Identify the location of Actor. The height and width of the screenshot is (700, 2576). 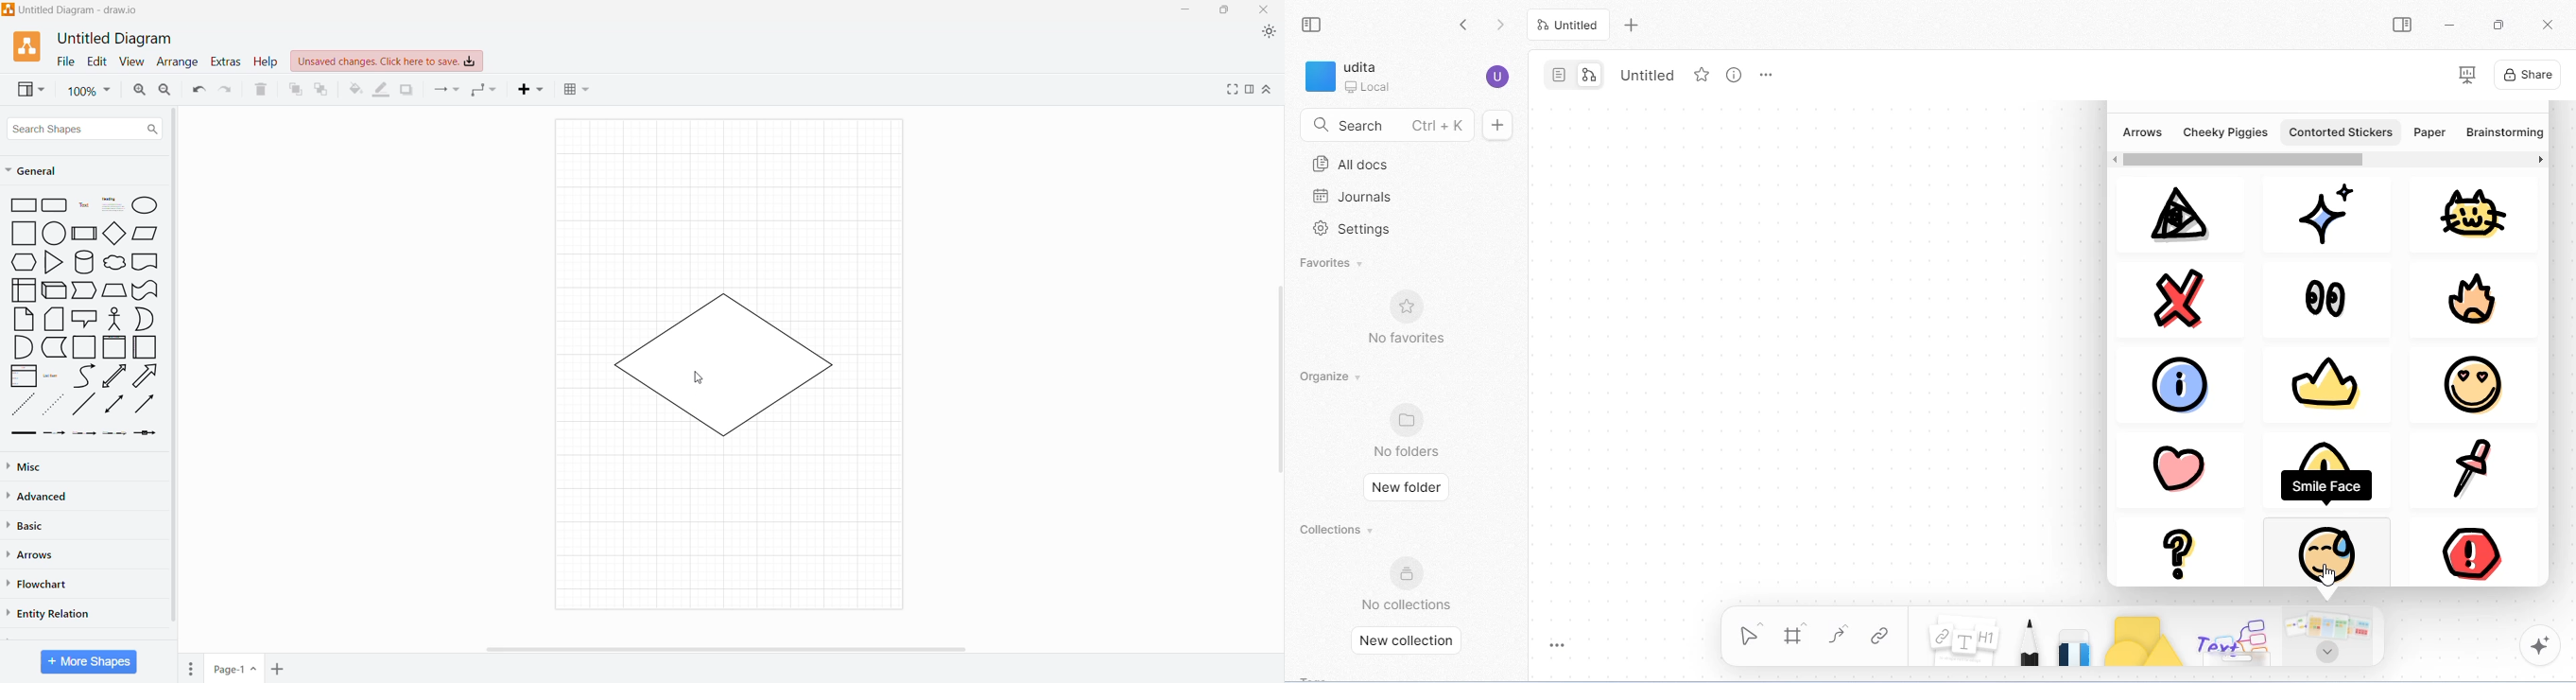
(113, 319).